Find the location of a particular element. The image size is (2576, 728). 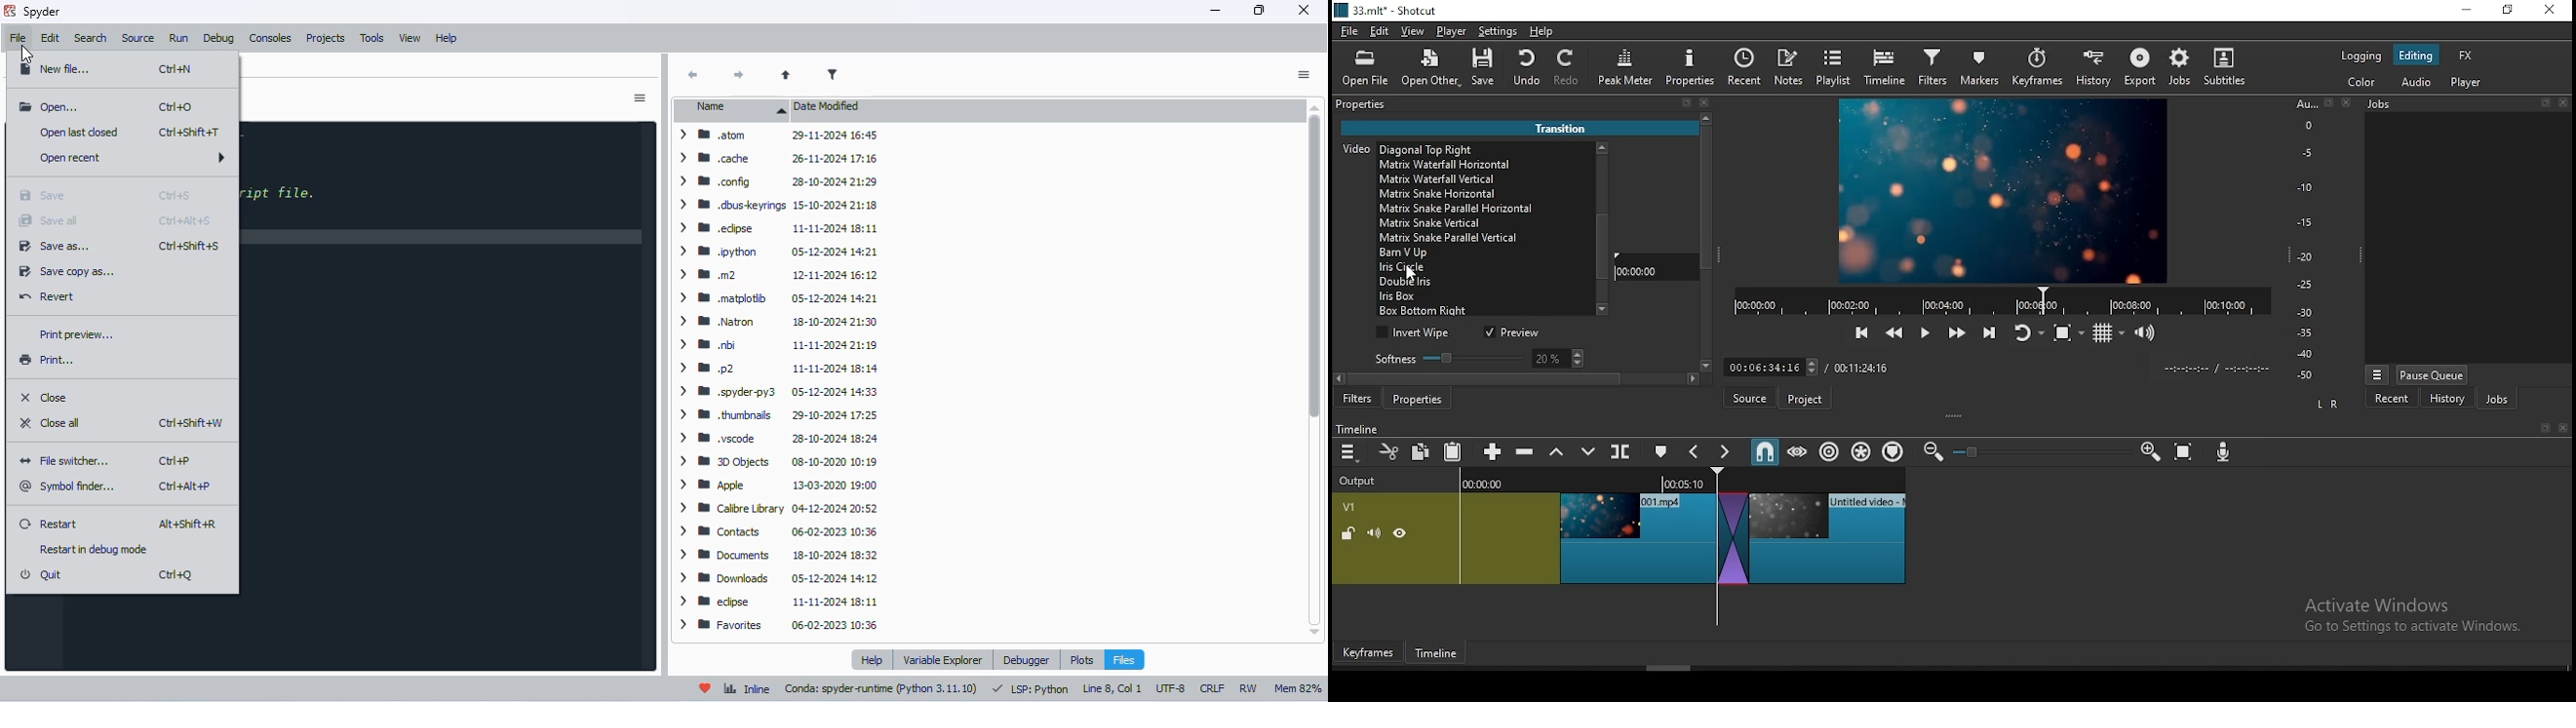

ripple delete is located at coordinates (1527, 451).